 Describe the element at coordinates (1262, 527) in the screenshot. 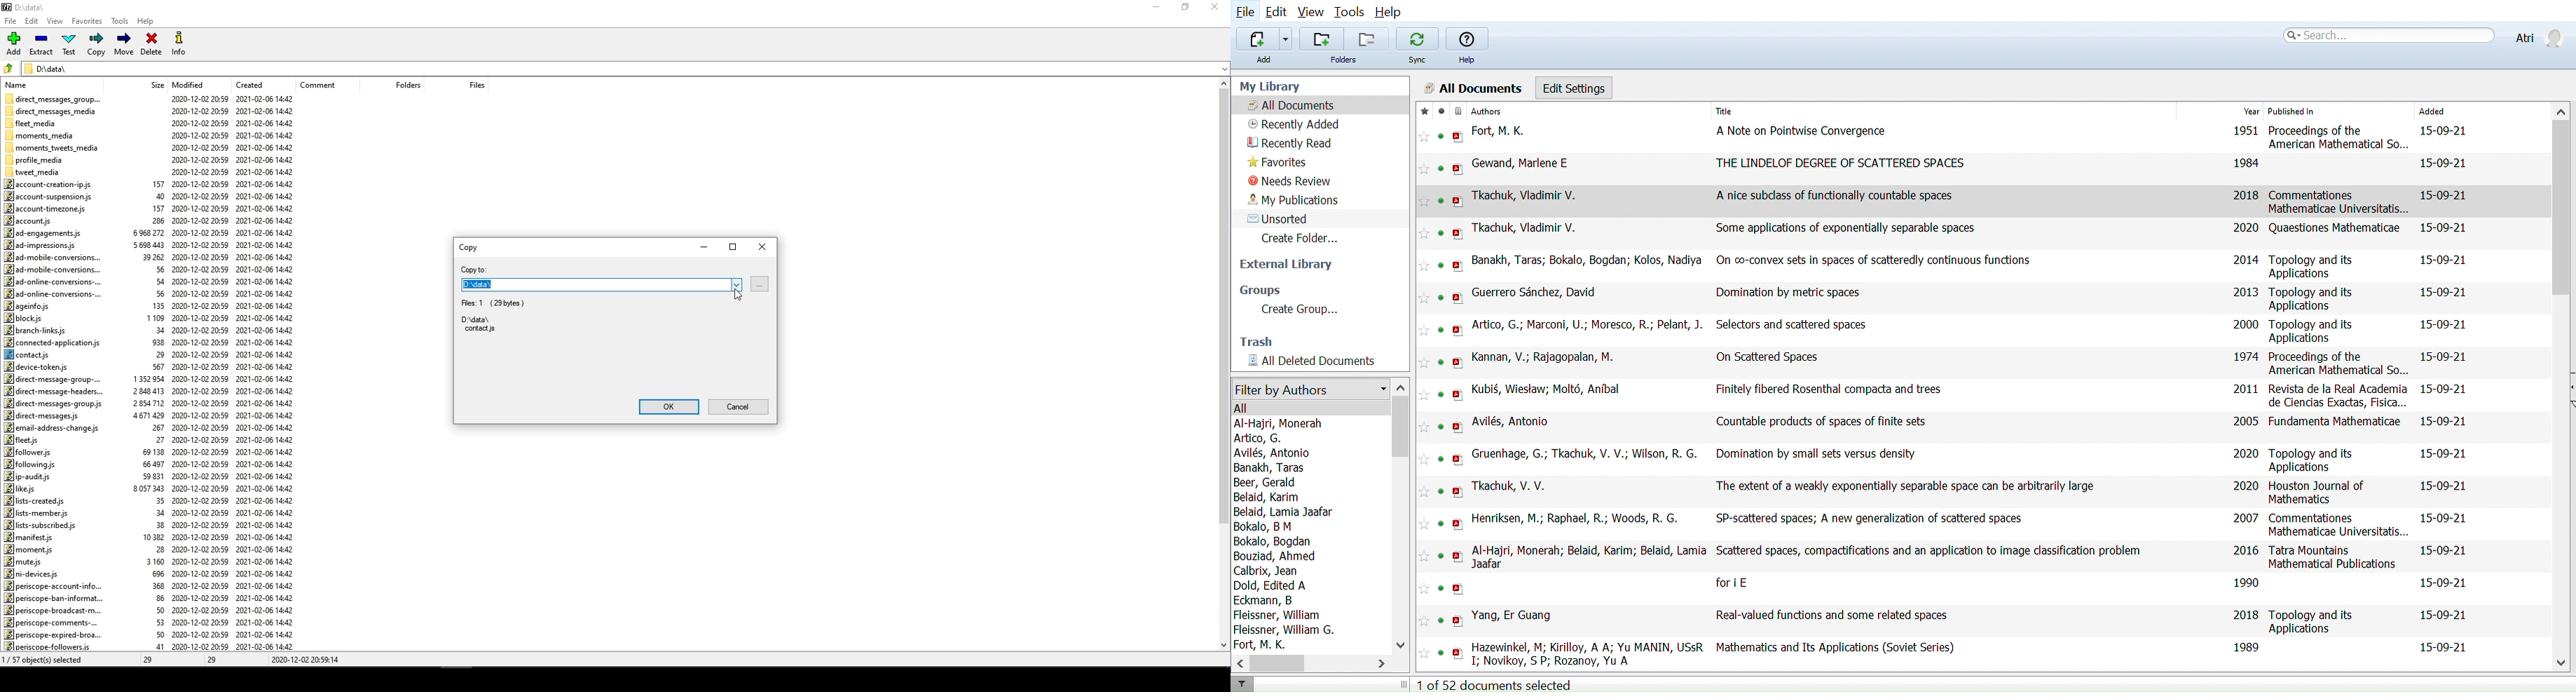

I see `Bokalo, B M` at that location.